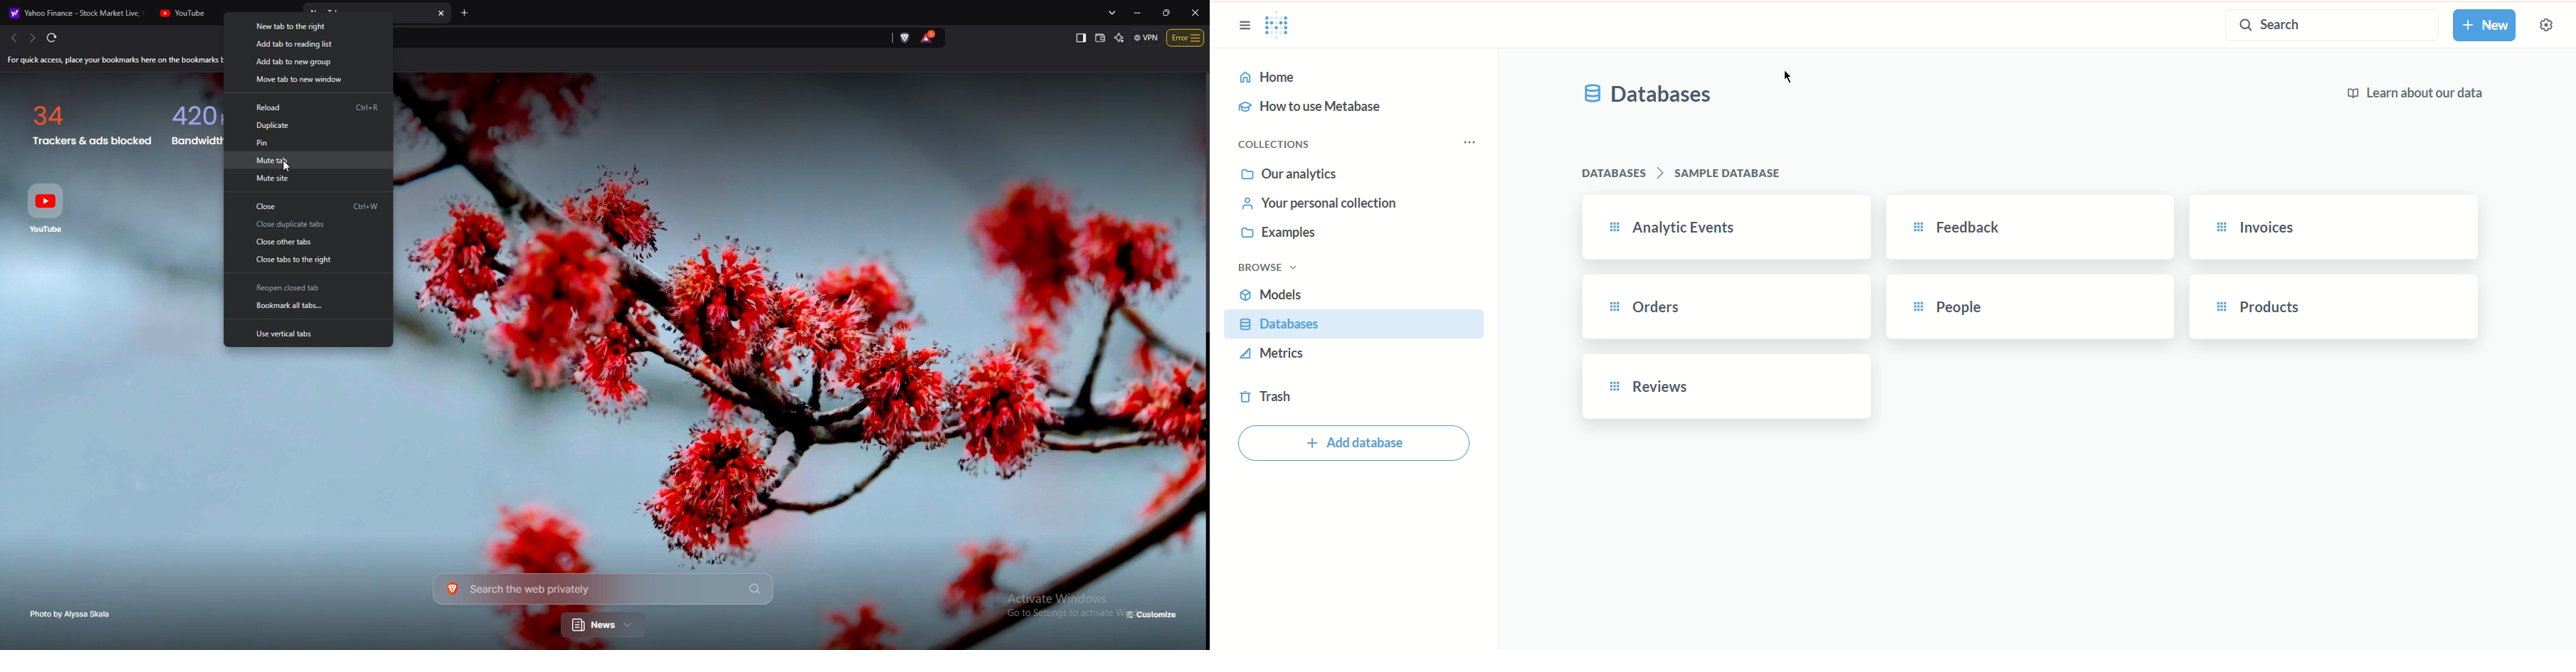  Describe the element at coordinates (1120, 38) in the screenshot. I see `leo ai` at that location.